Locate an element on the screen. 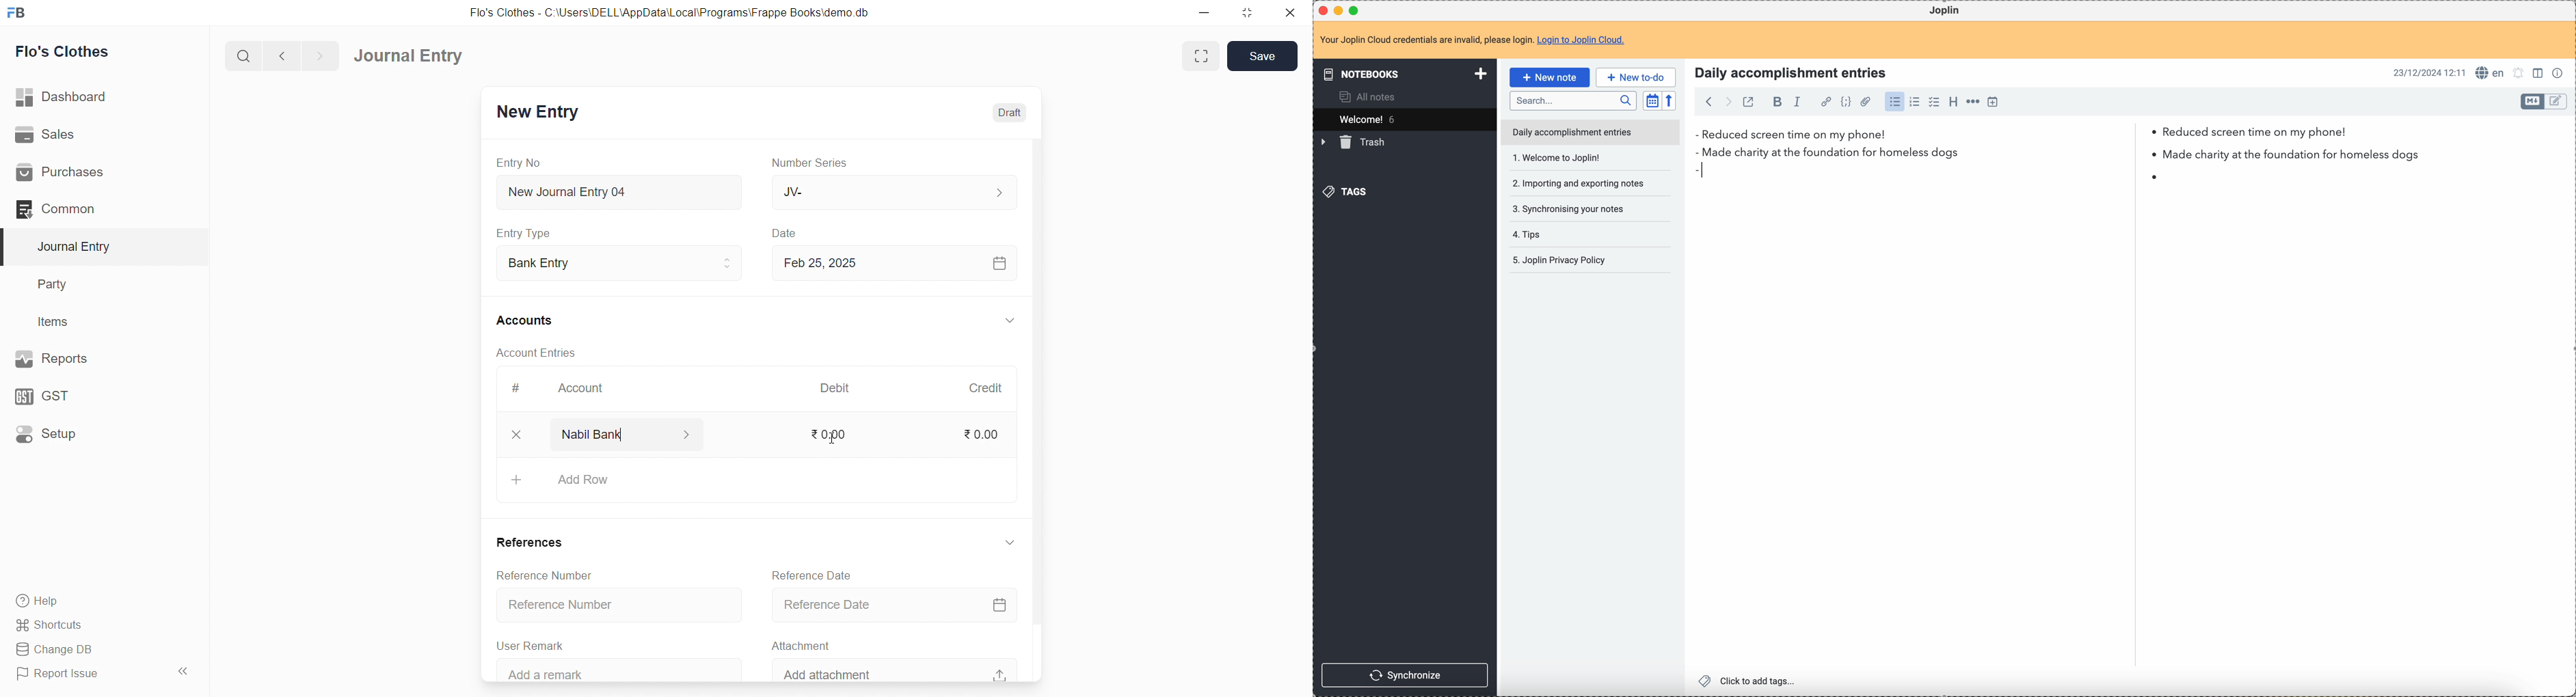 Image resolution: width=2576 pixels, height=700 pixels. italic is located at coordinates (1802, 102).